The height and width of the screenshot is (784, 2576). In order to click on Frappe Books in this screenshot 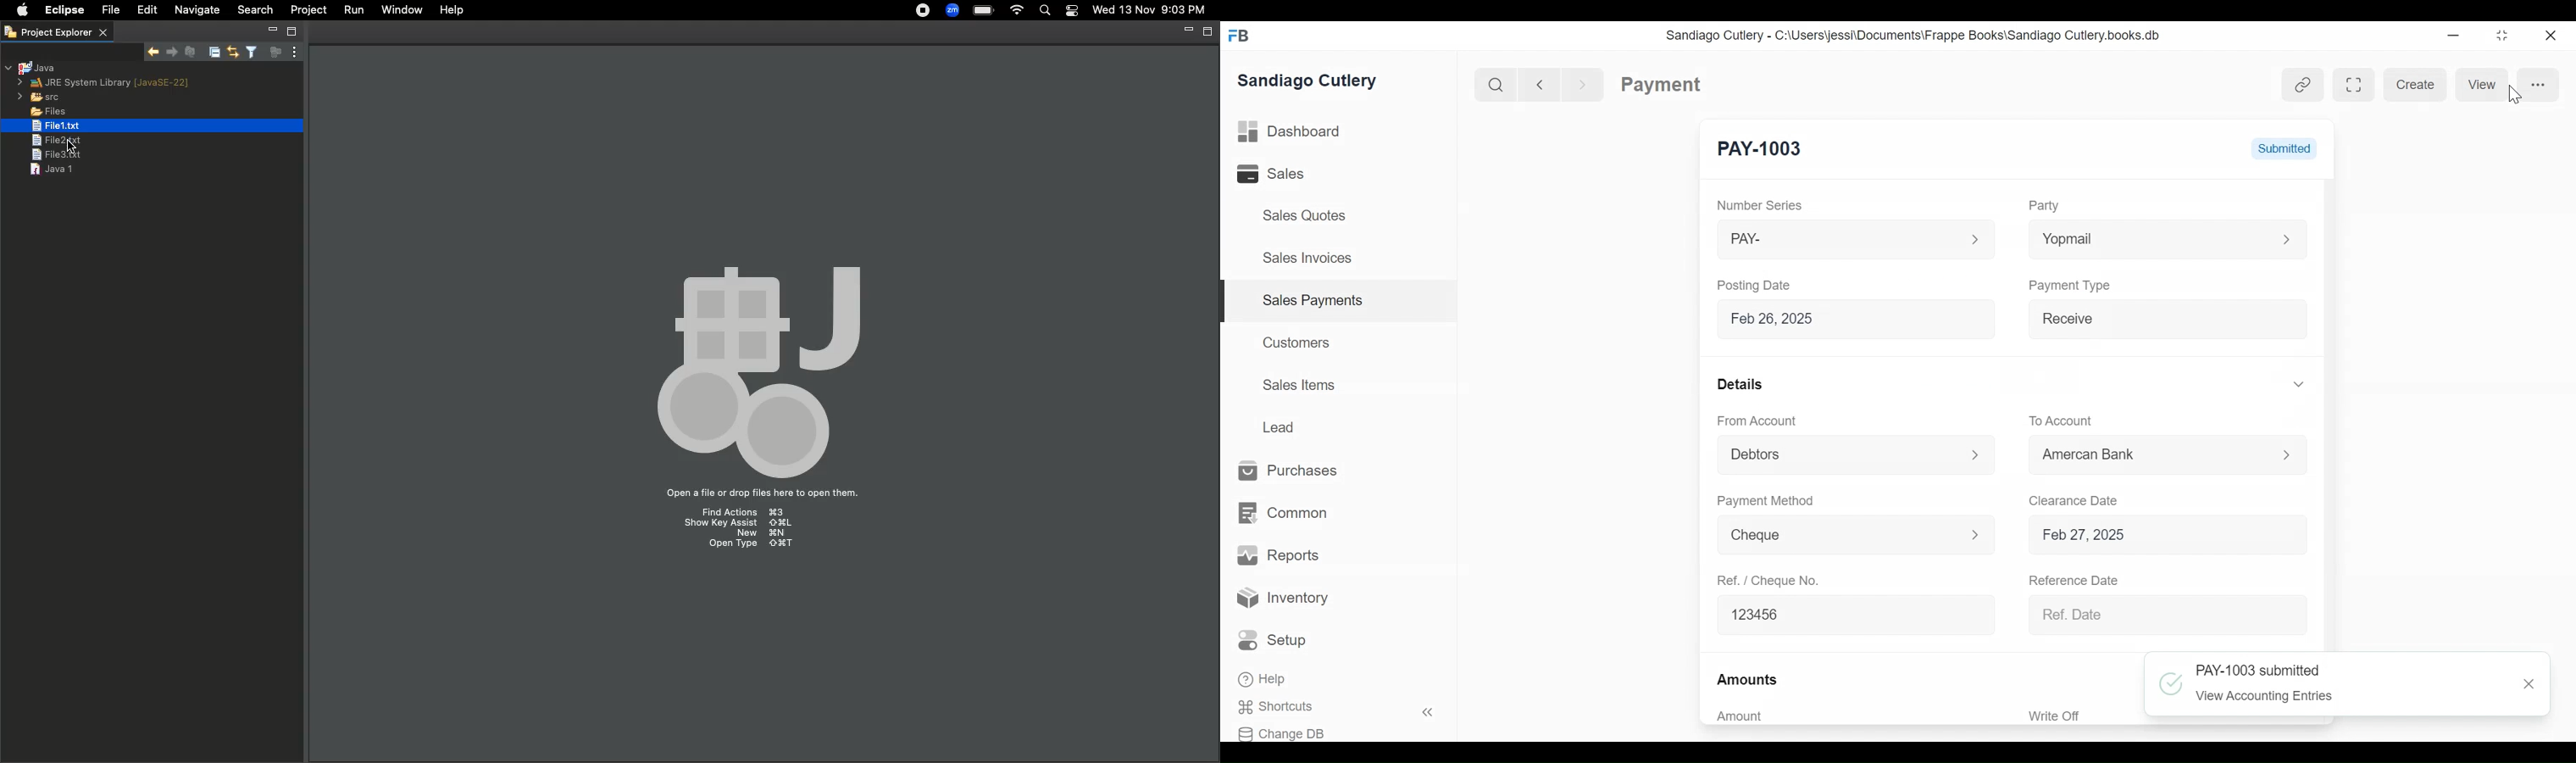, I will do `click(1240, 35)`.